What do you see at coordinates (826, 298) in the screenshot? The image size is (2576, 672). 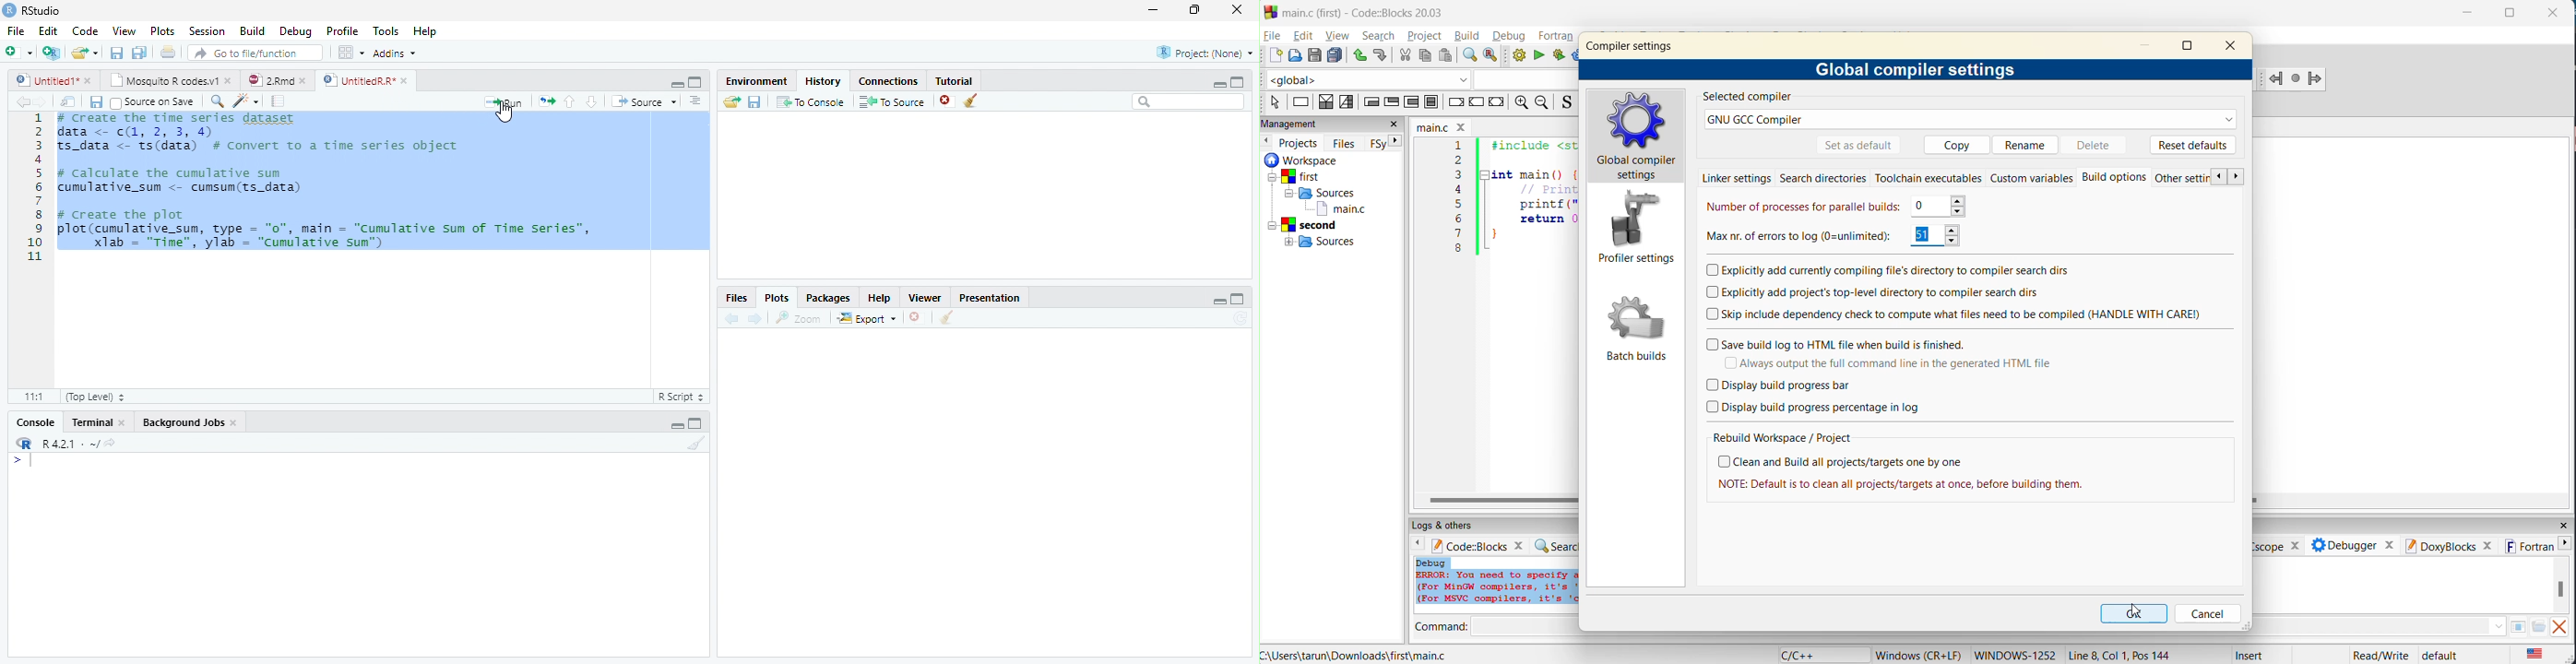 I see `Packages` at bounding box center [826, 298].